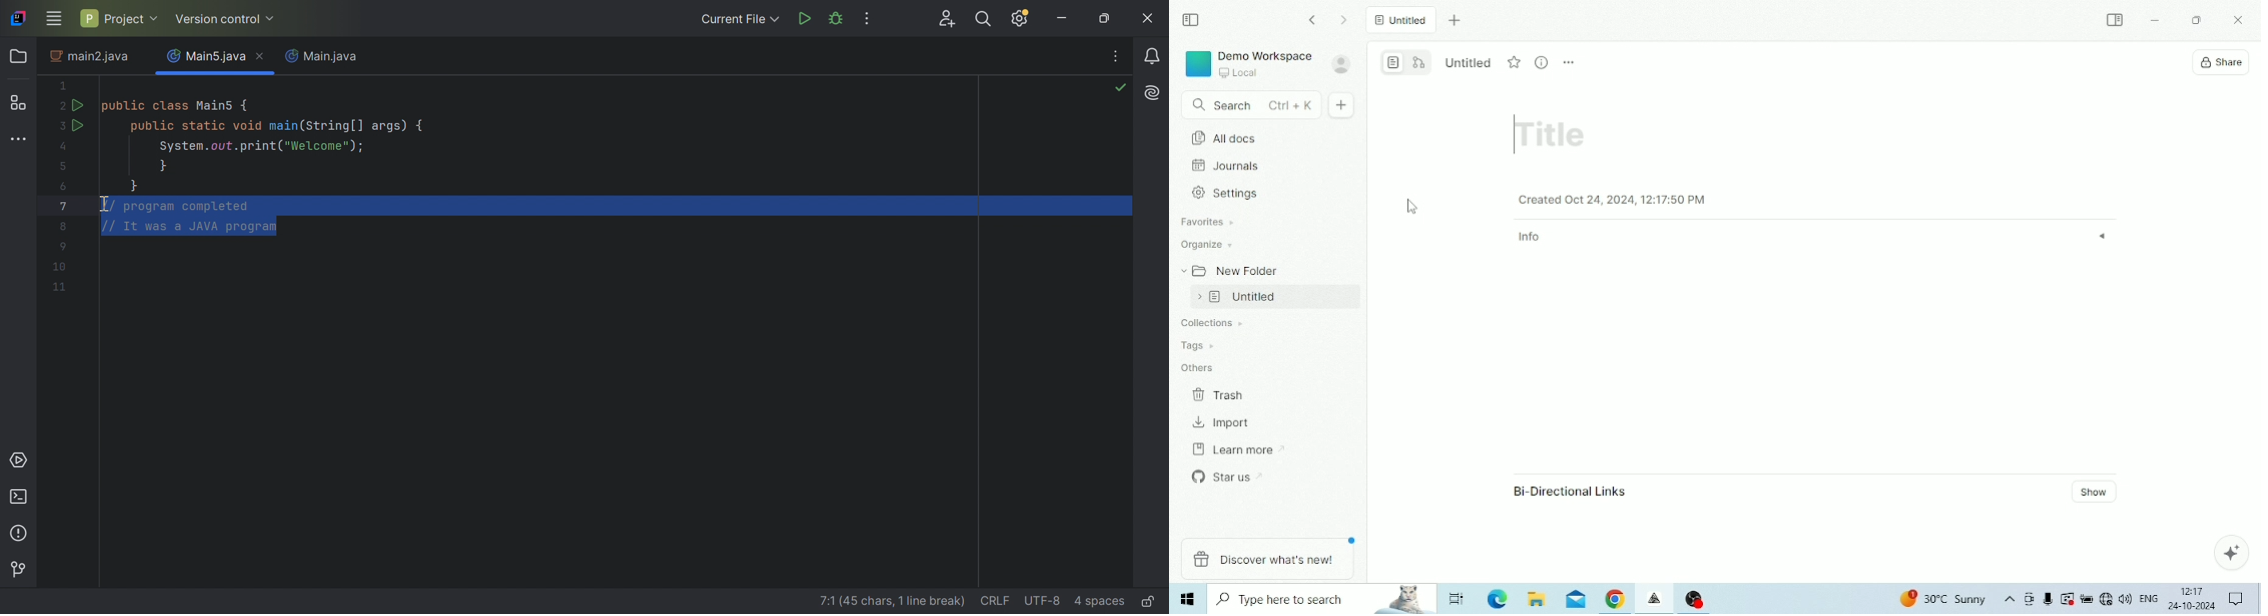 The height and width of the screenshot is (616, 2268). I want to click on Problems, so click(20, 532).